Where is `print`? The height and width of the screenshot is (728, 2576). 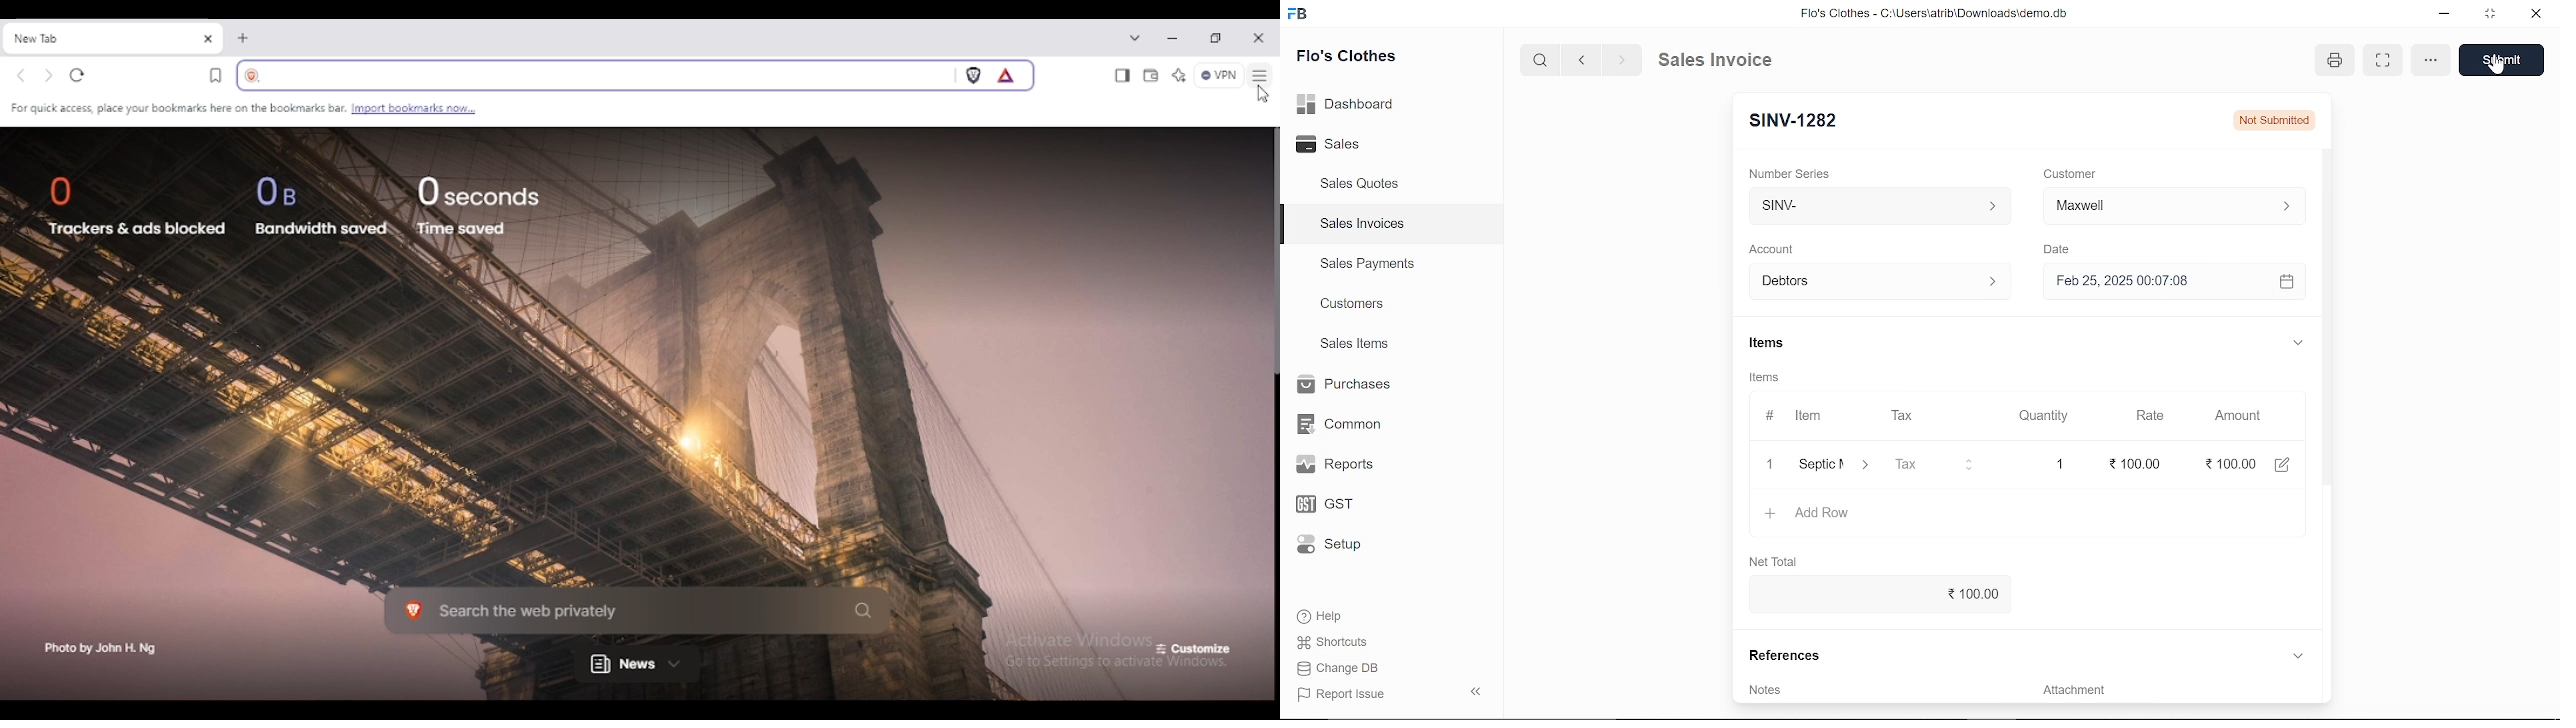 print is located at coordinates (2337, 59).